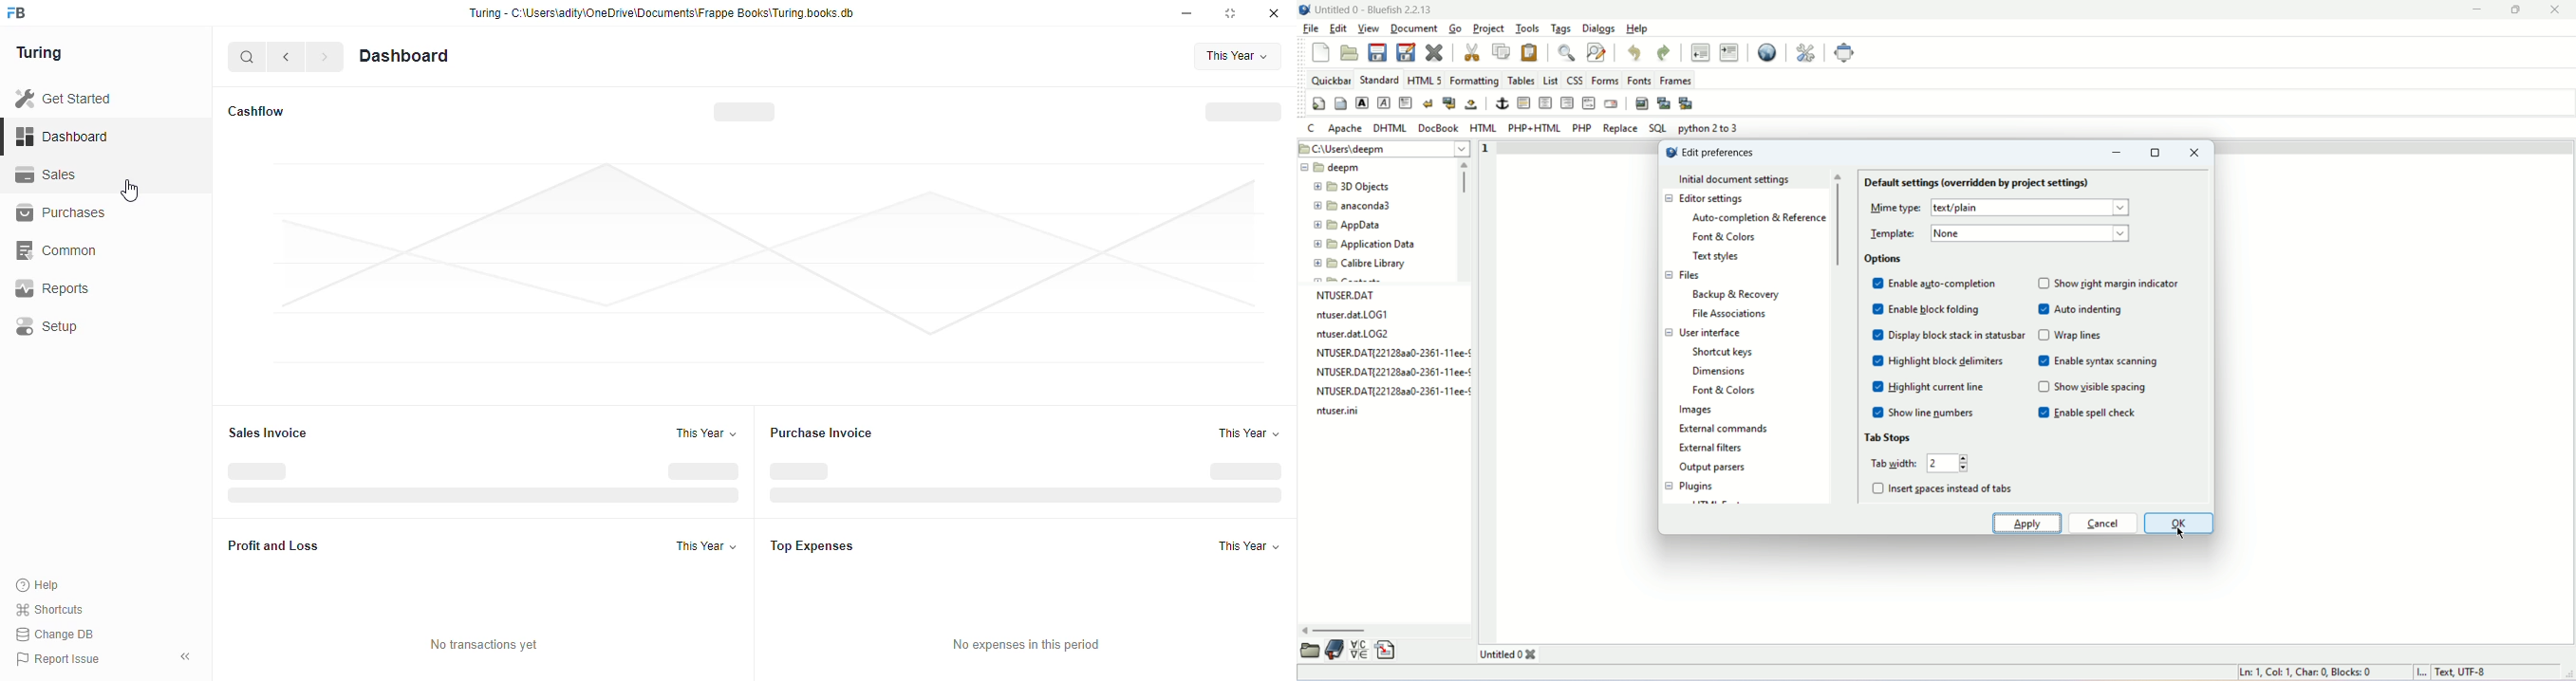 The height and width of the screenshot is (700, 2576). I want to click on HTML comment, so click(1589, 102).